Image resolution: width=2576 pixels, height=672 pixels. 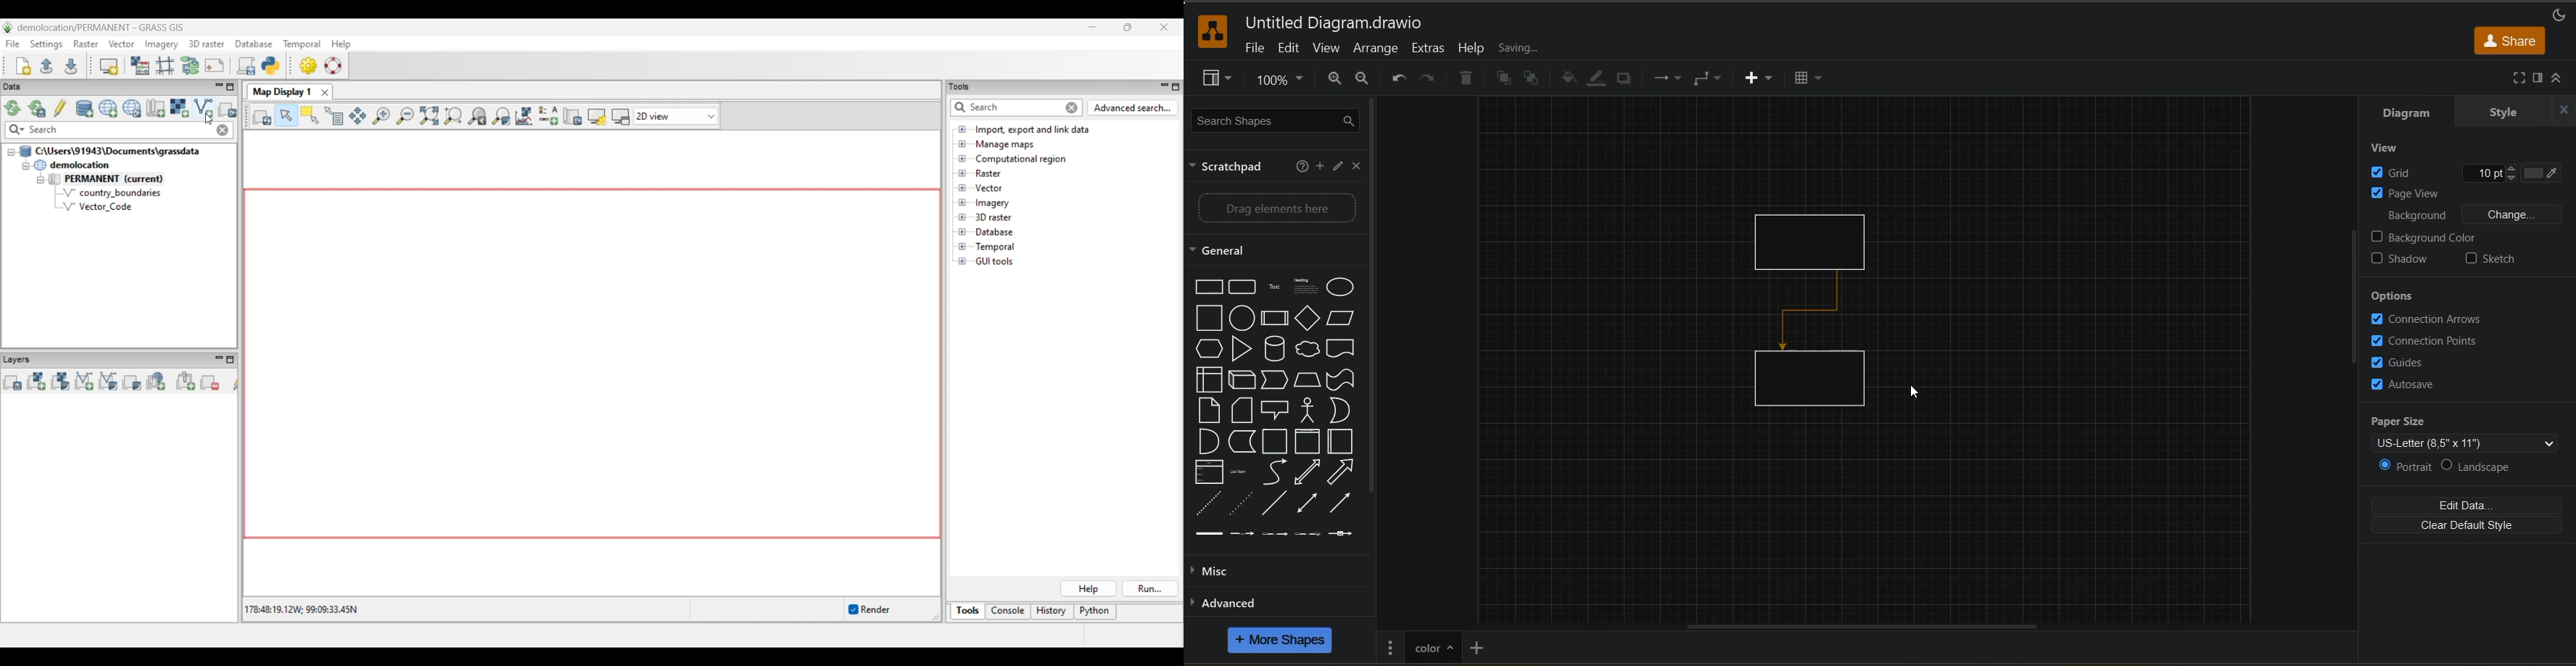 I want to click on add, so click(x=1319, y=166).